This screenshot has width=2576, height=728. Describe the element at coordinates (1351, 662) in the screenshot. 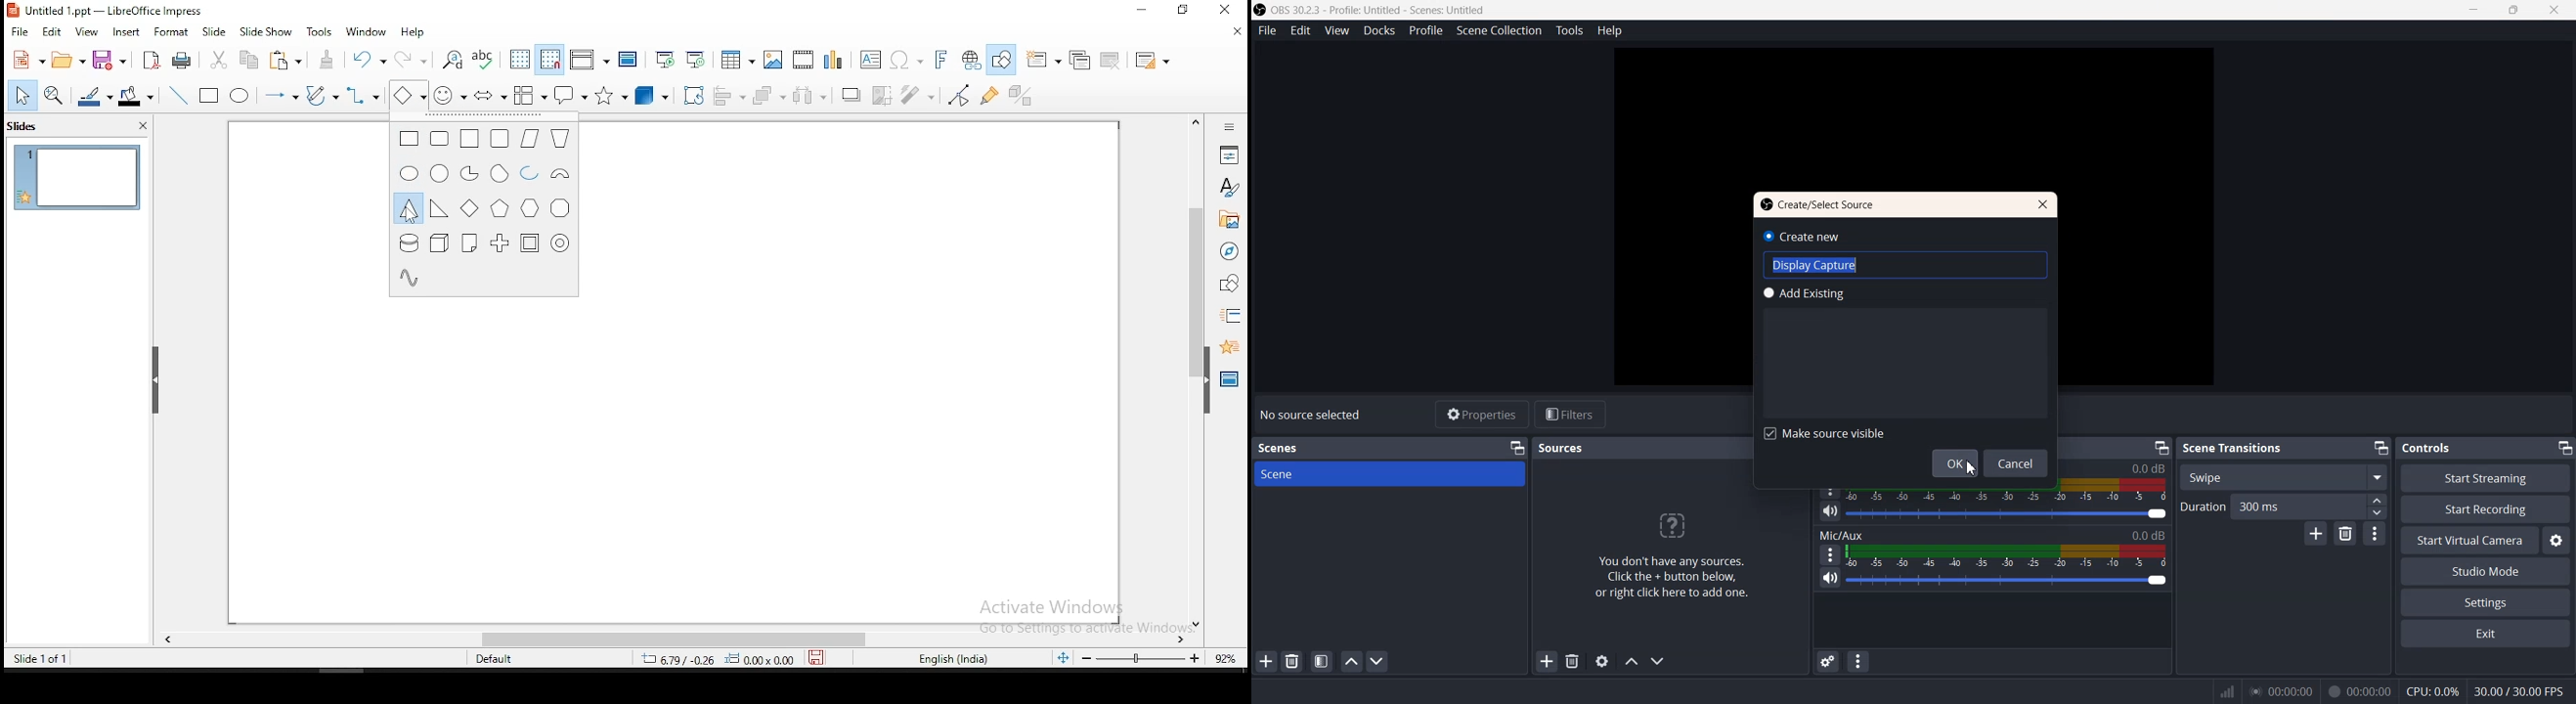

I see `Move scene Up` at that location.